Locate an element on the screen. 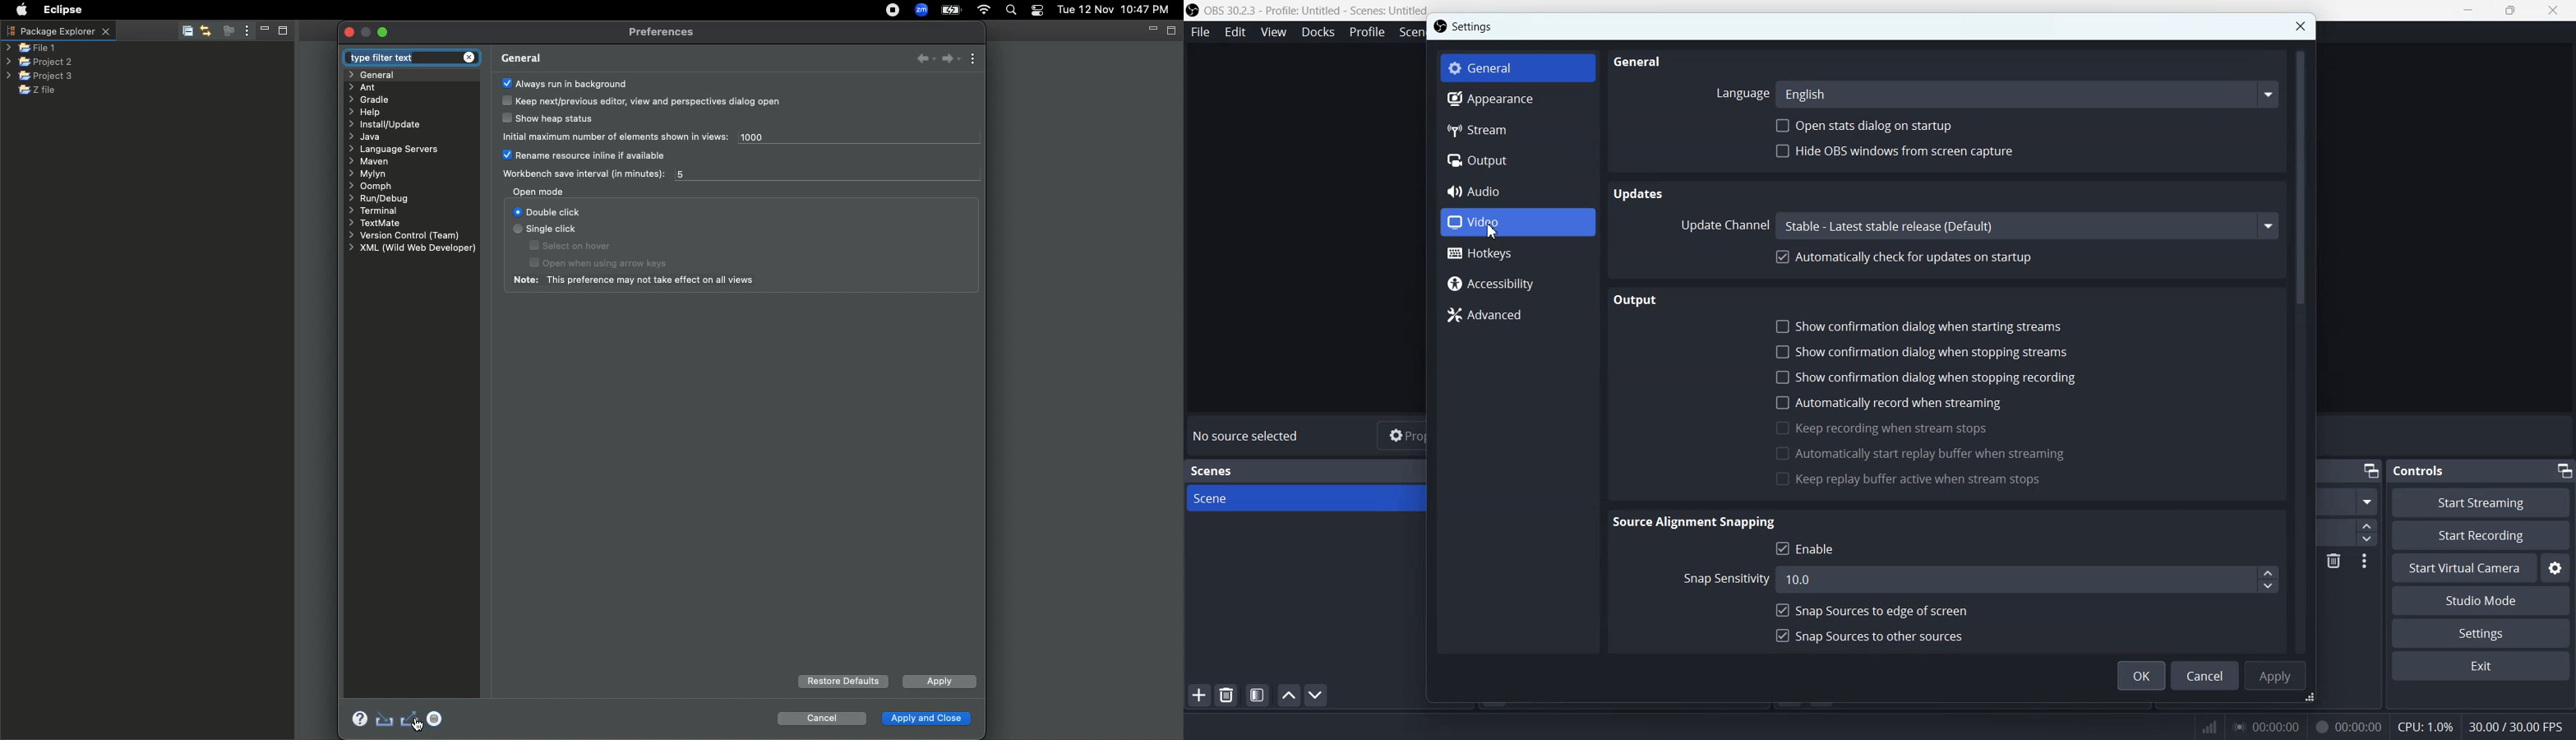  Appearance is located at coordinates (1516, 99).